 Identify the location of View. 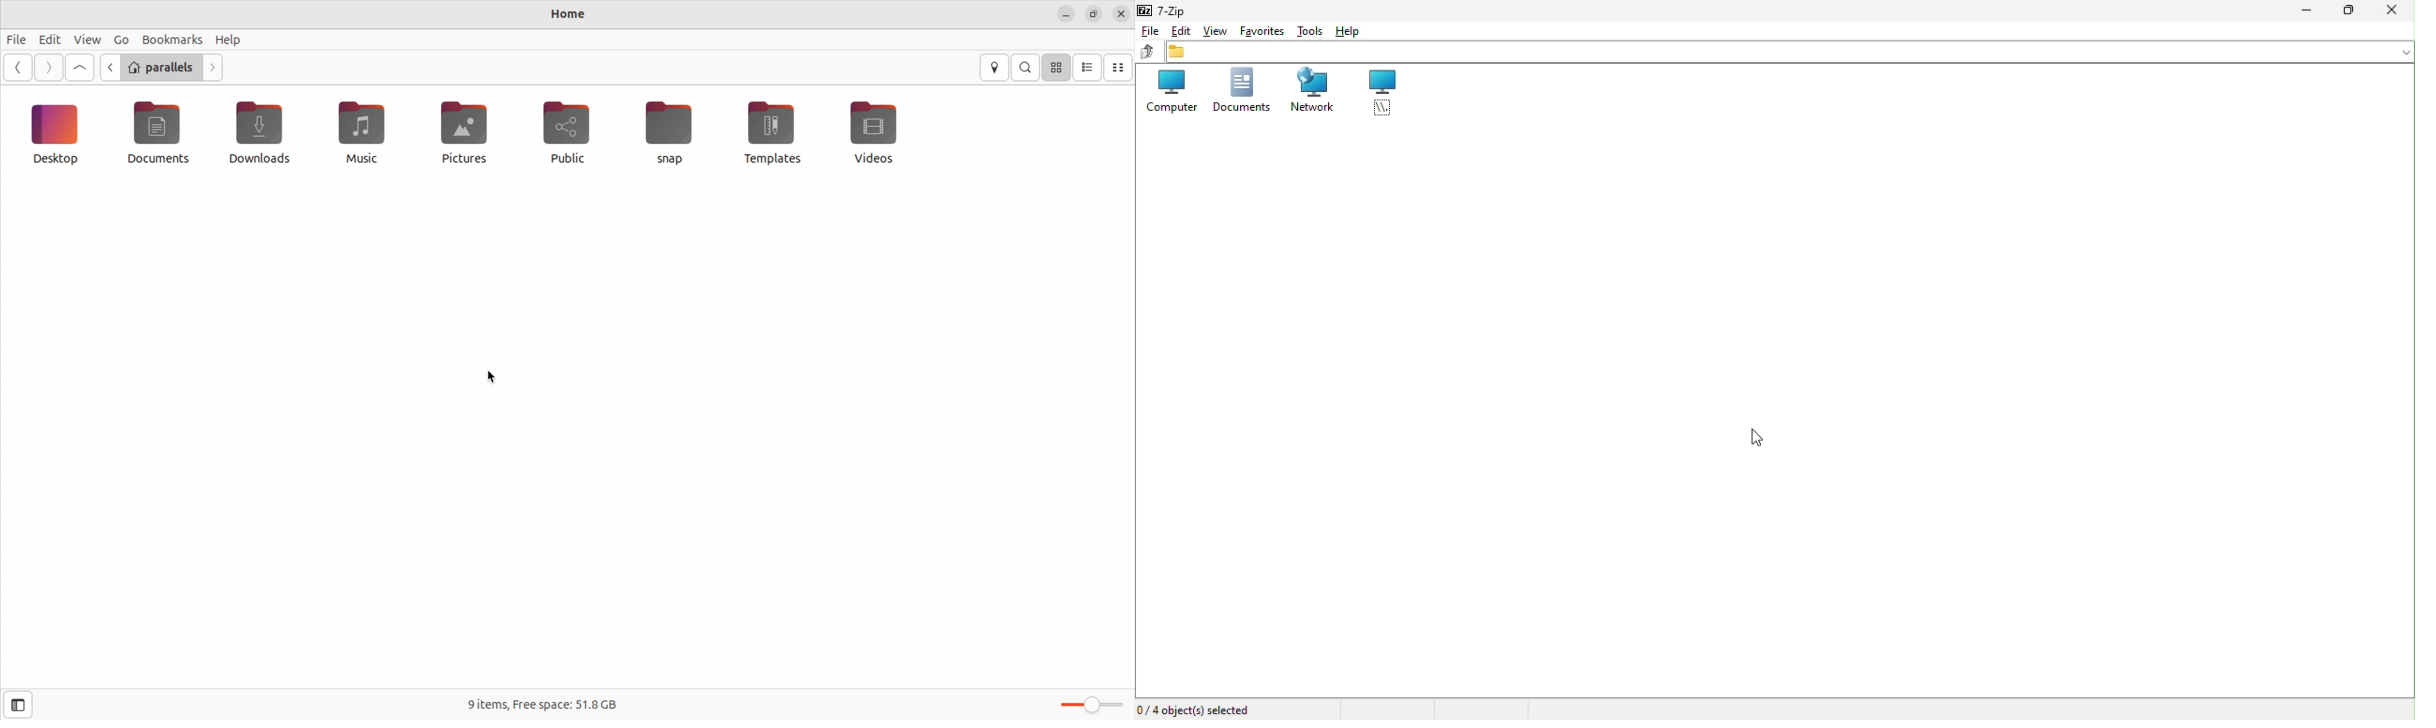
(1216, 29).